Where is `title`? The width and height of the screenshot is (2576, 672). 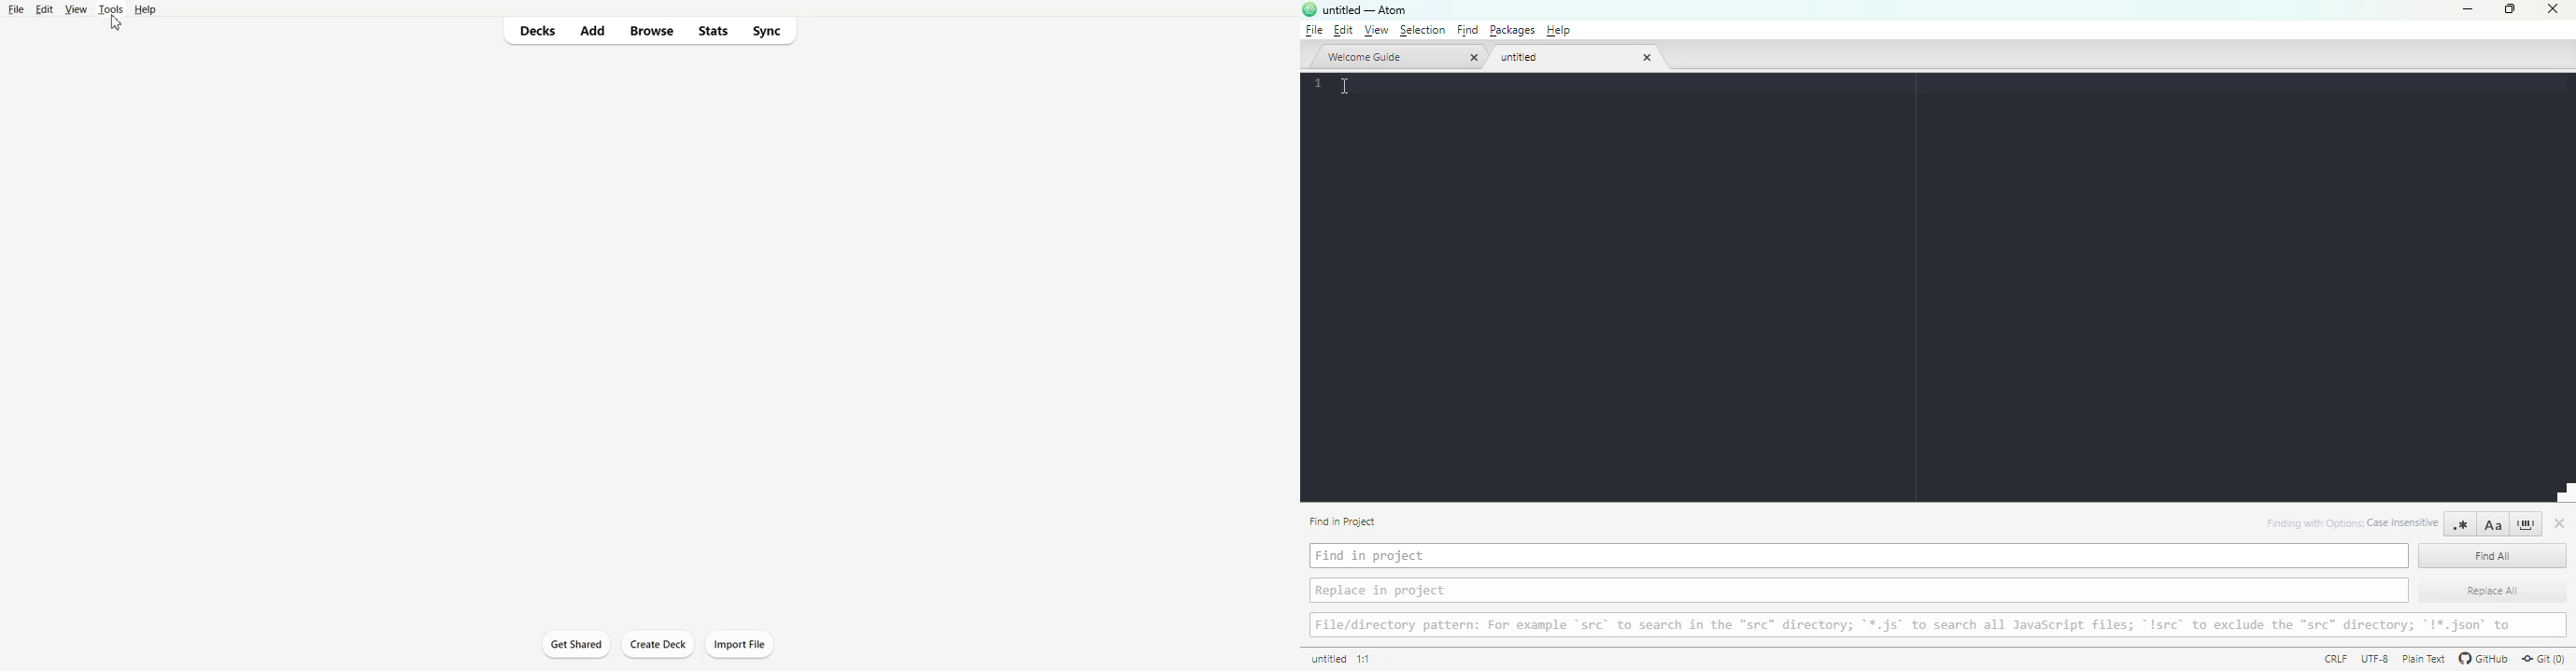
title is located at coordinates (1366, 10).